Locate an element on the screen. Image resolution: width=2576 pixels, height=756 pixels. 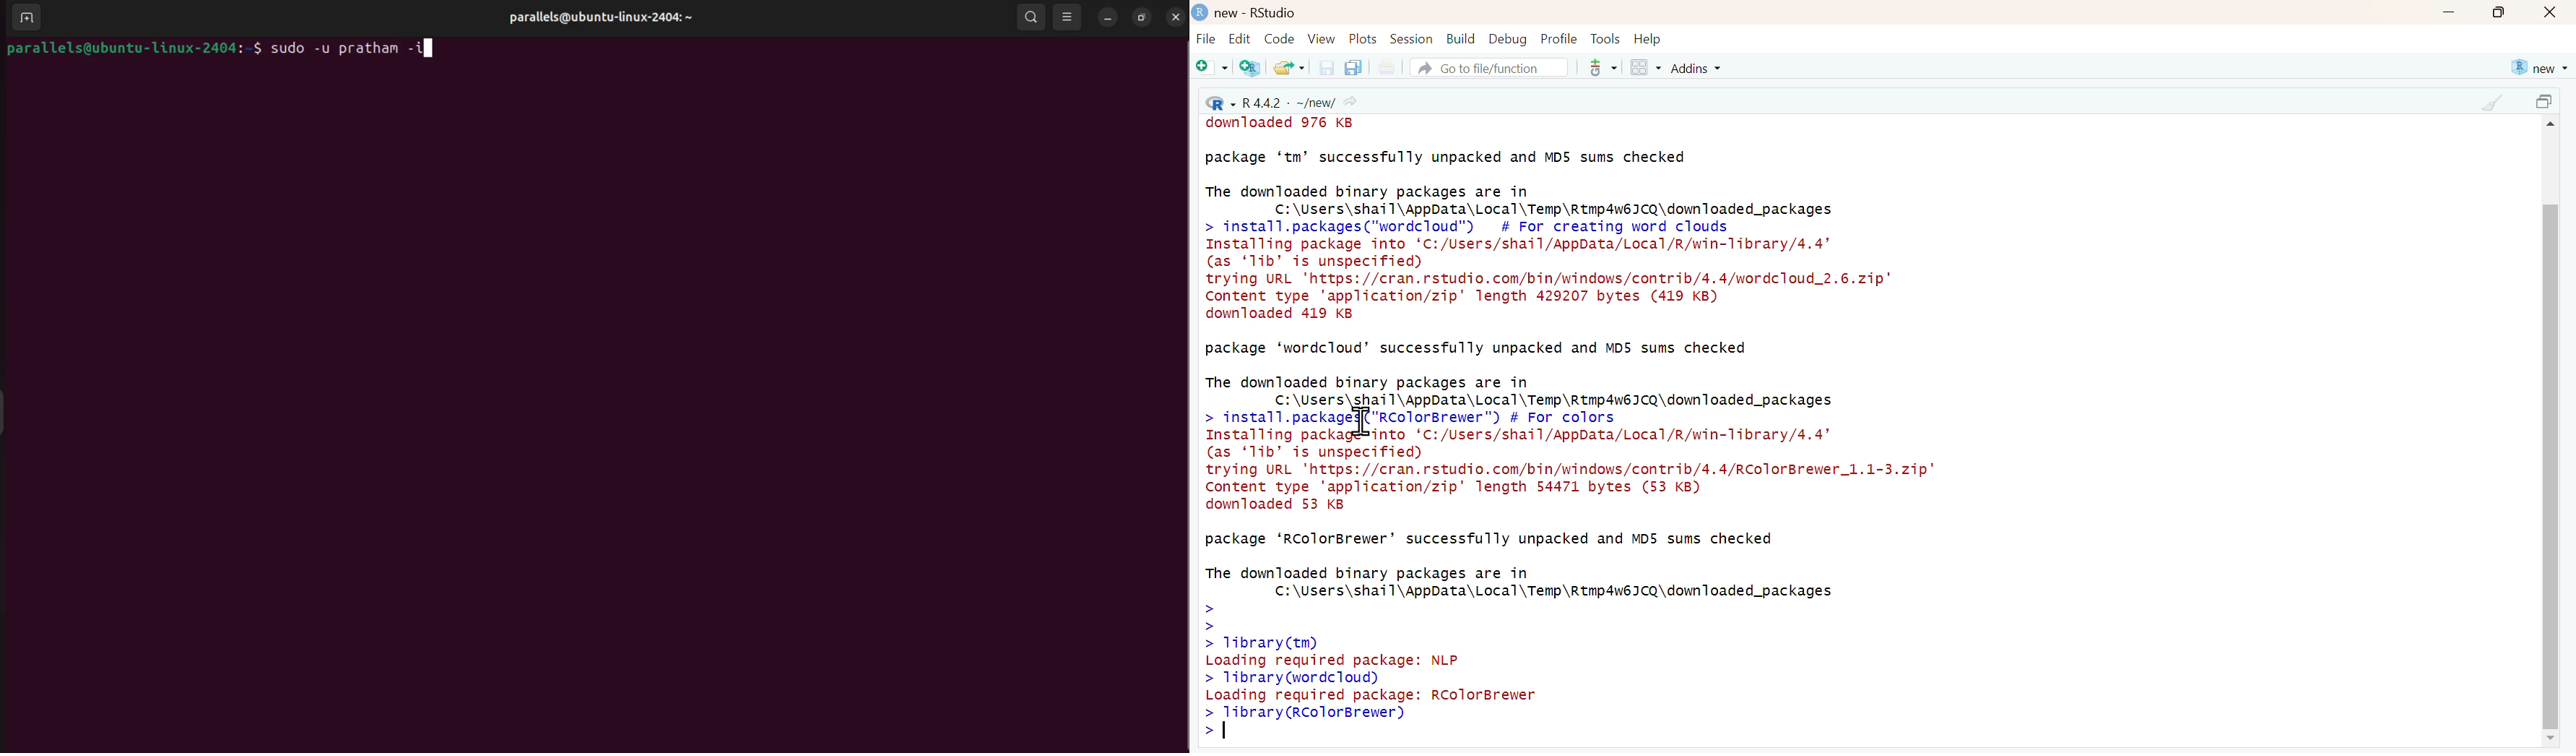
Workspace panes is located at coordinates (1644, 68).